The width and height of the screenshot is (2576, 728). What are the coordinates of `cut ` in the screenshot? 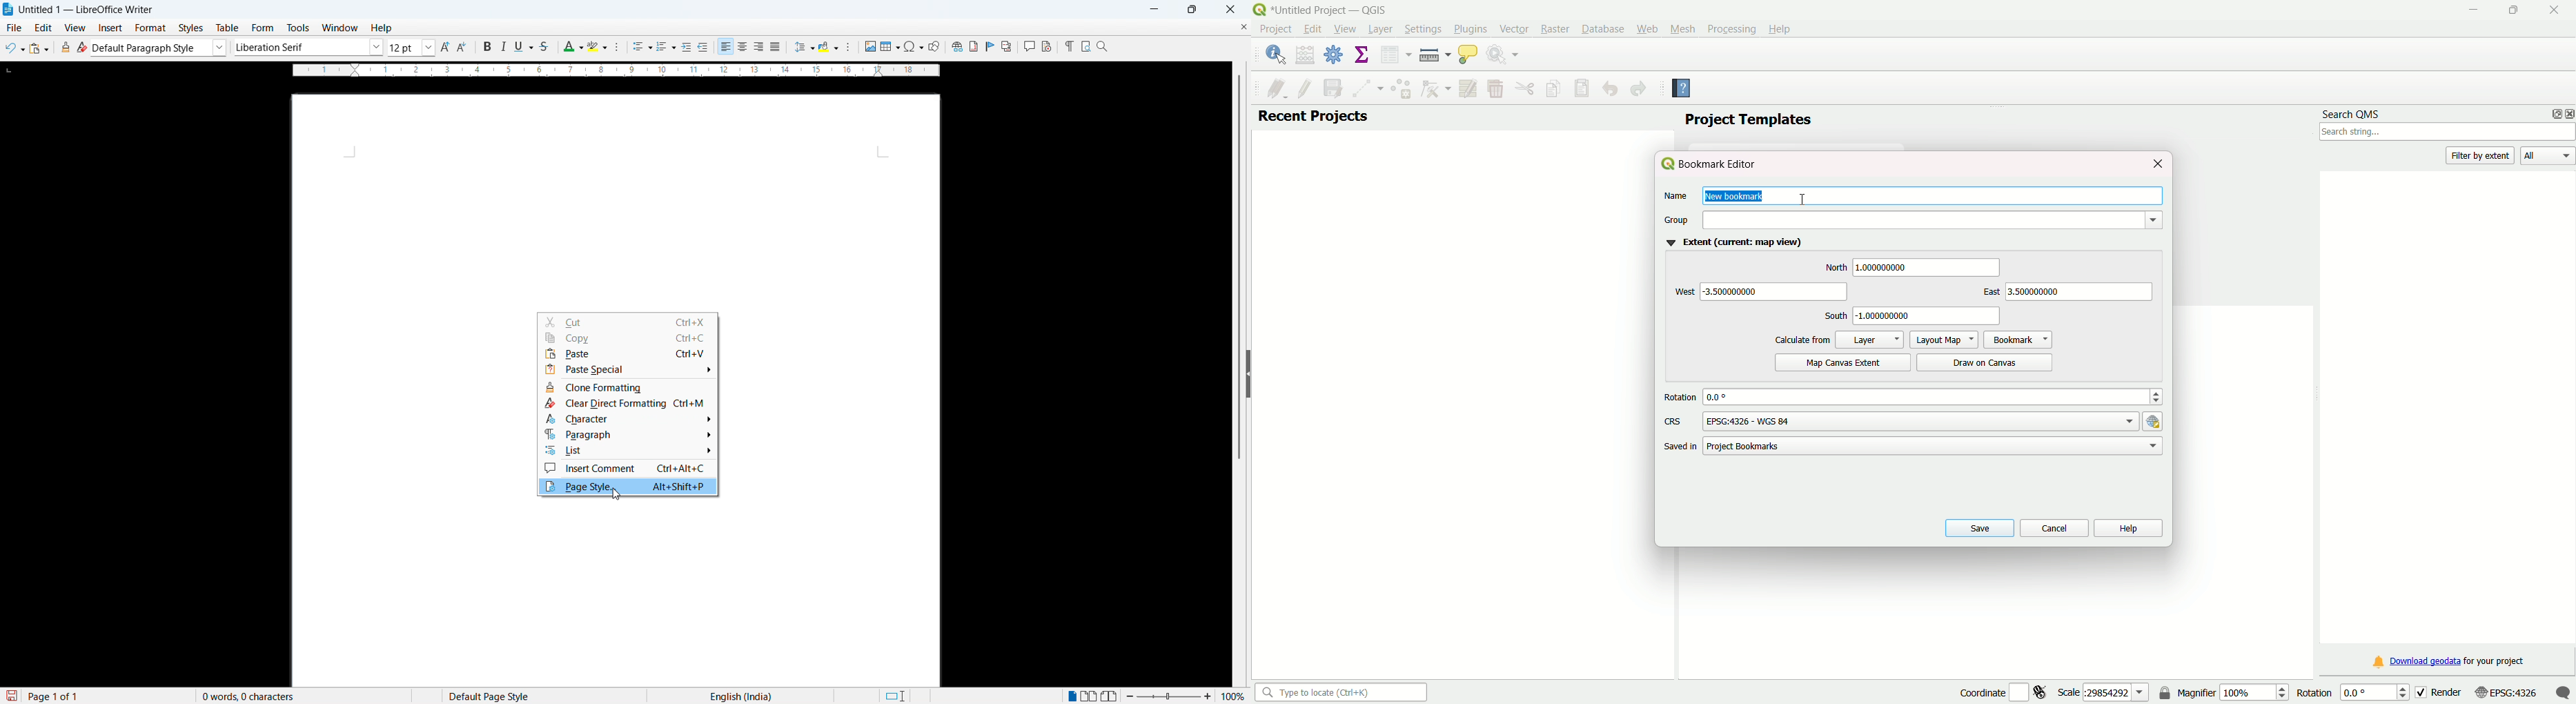 It's located at (626, 321).